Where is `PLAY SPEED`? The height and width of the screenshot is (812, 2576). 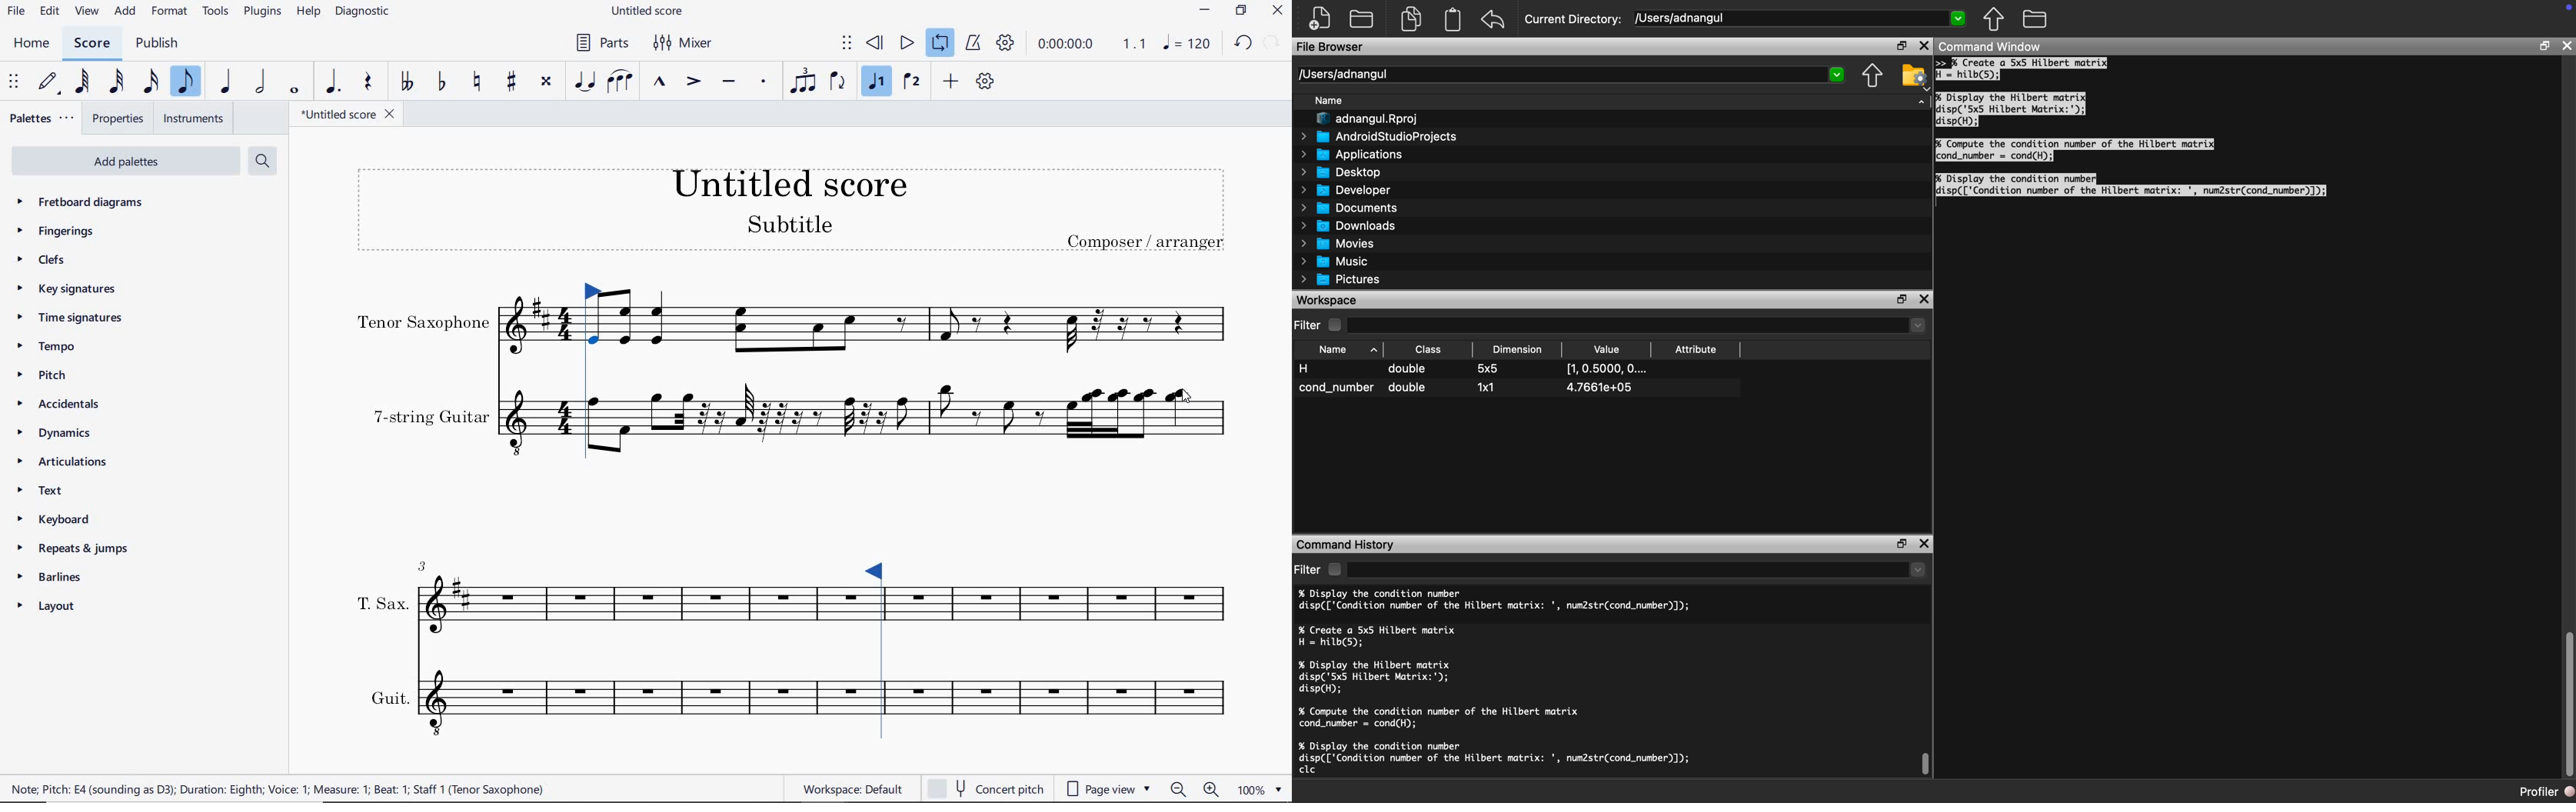
PLAY SPEED is located at coordinates (1094, 48).